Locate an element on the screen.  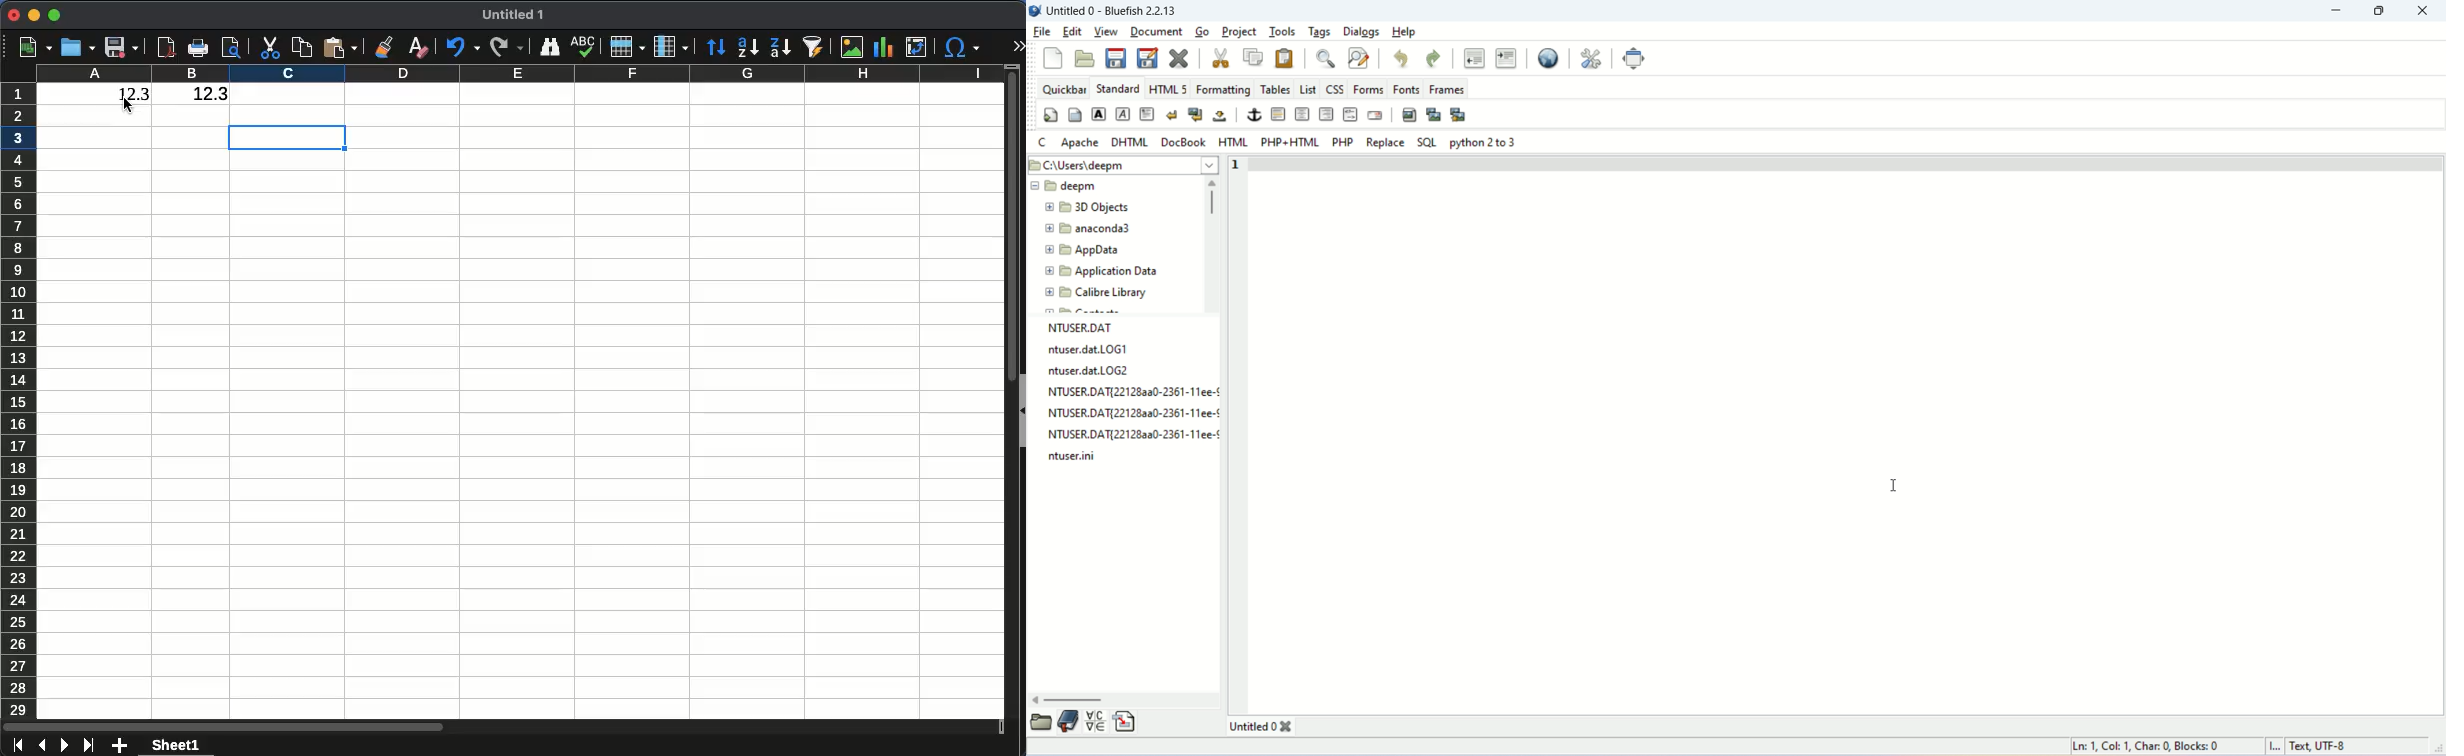
advanced find and replace is located at coordinates (1357, 58).